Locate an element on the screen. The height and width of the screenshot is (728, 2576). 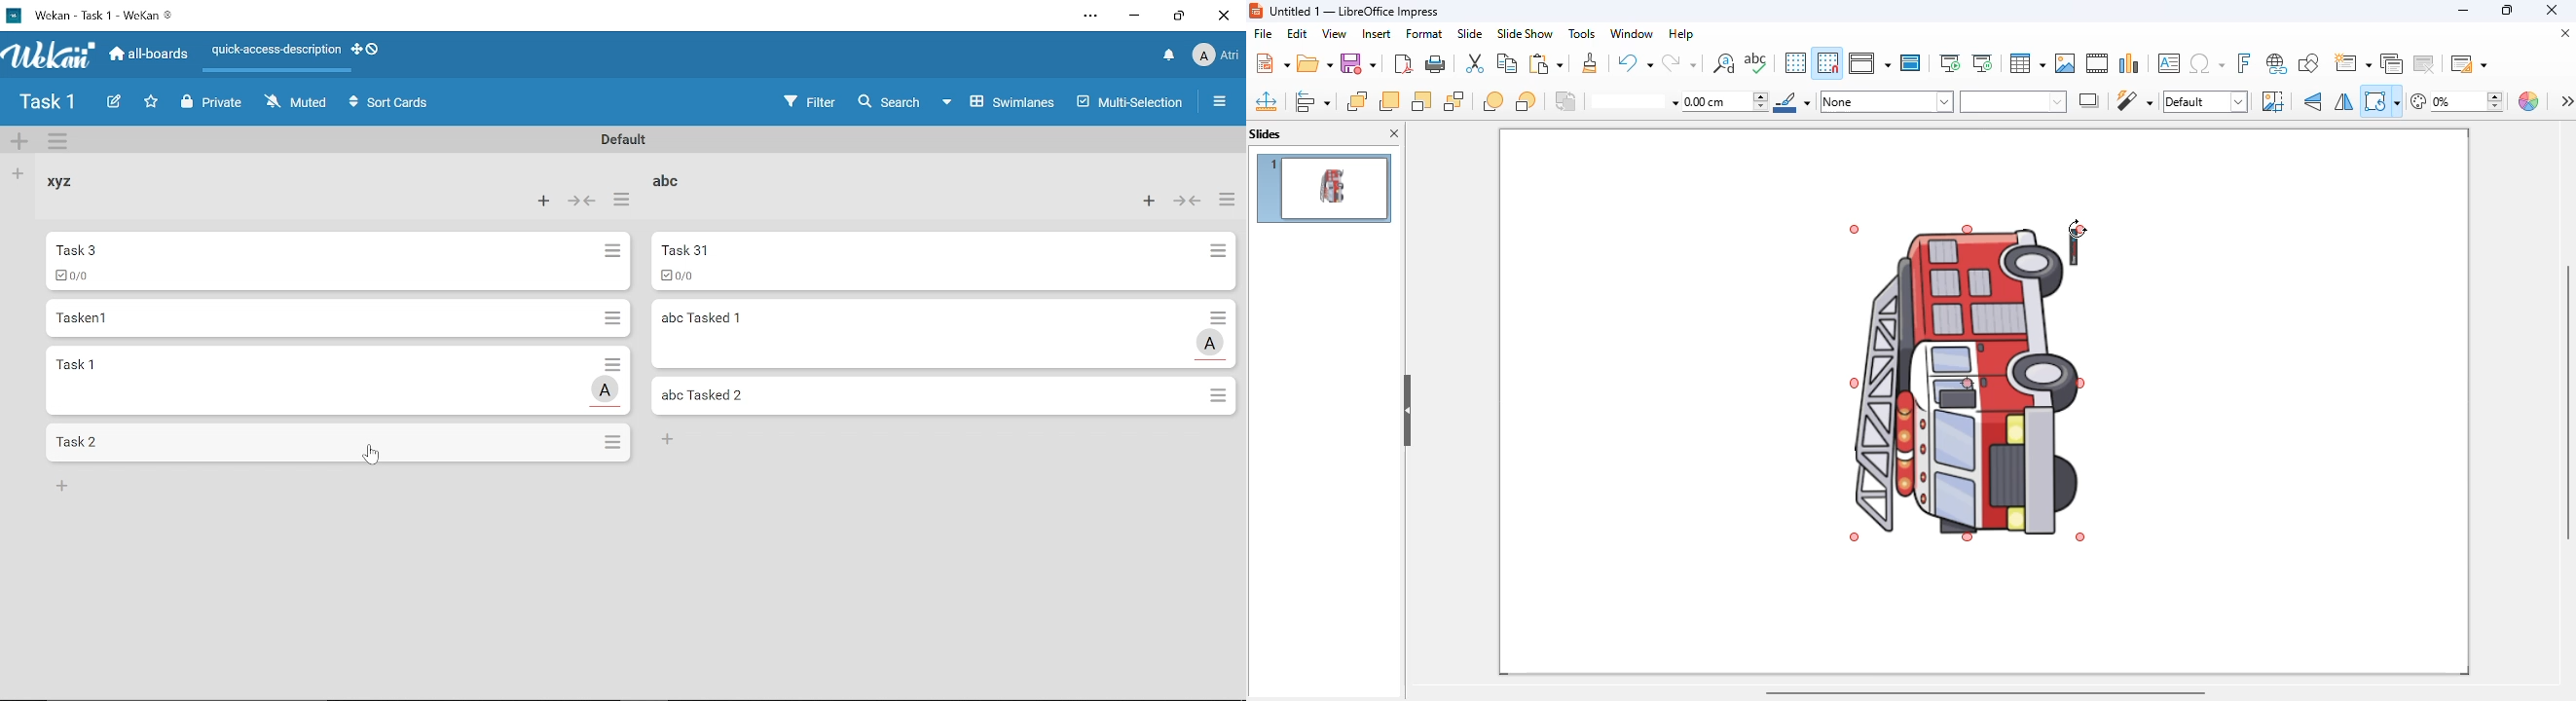
display views is located at coordinates (1870, 62).